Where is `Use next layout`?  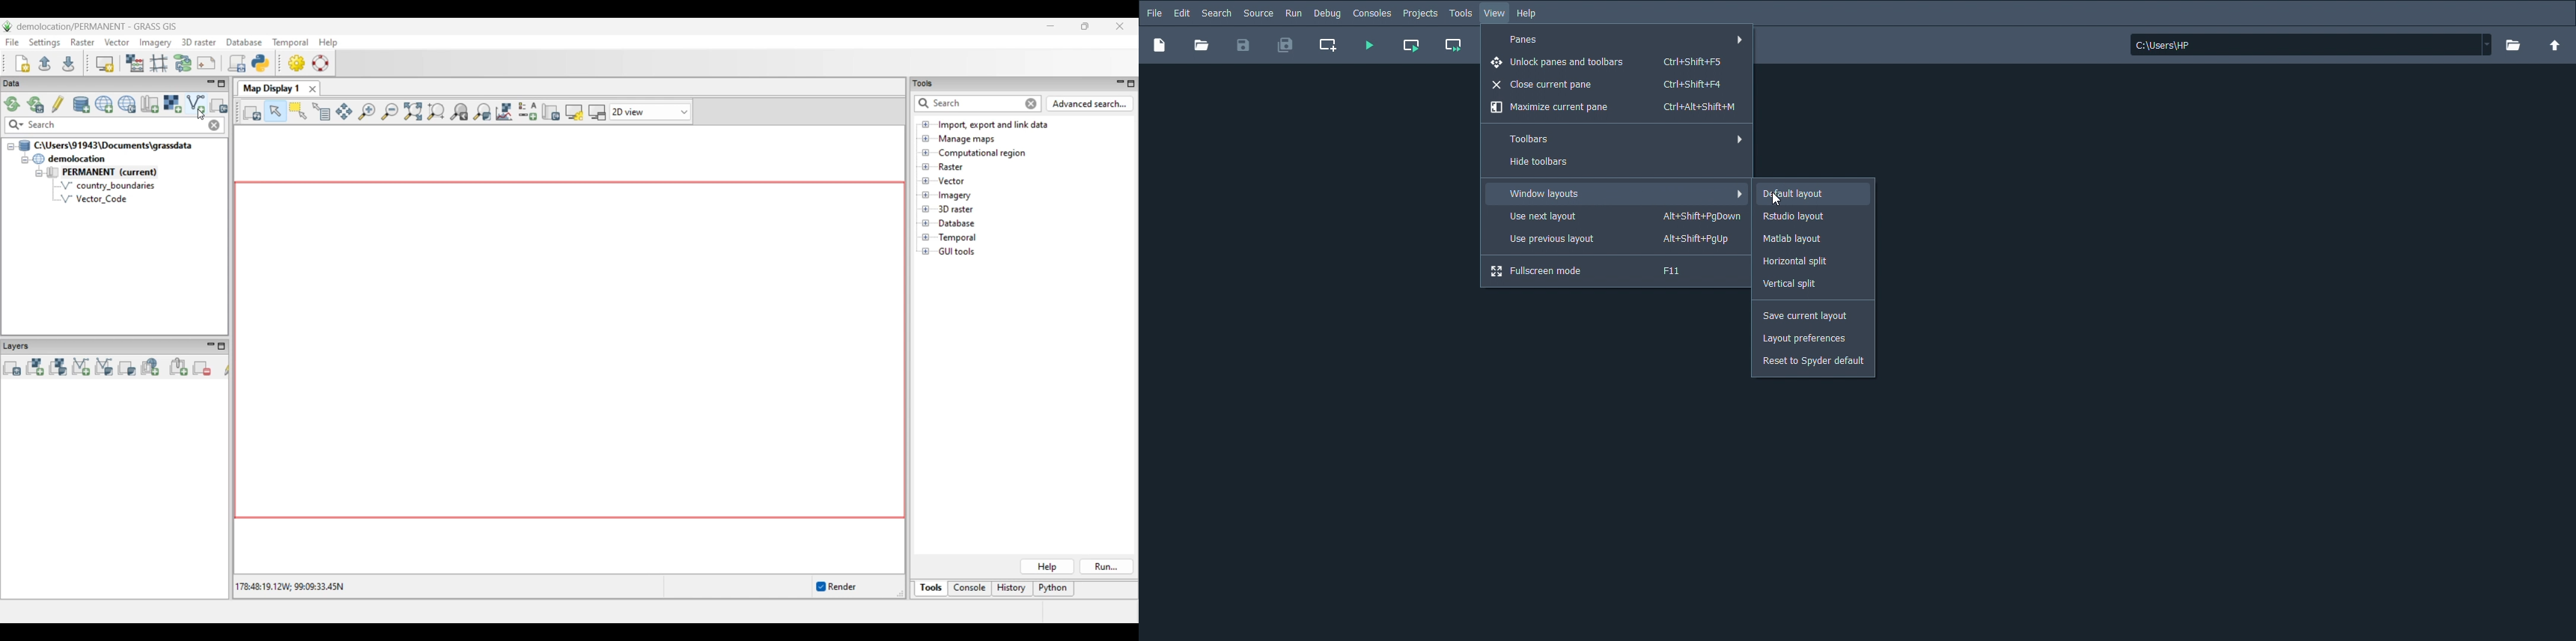
Use next layout is located at coordinates (1619, 215).